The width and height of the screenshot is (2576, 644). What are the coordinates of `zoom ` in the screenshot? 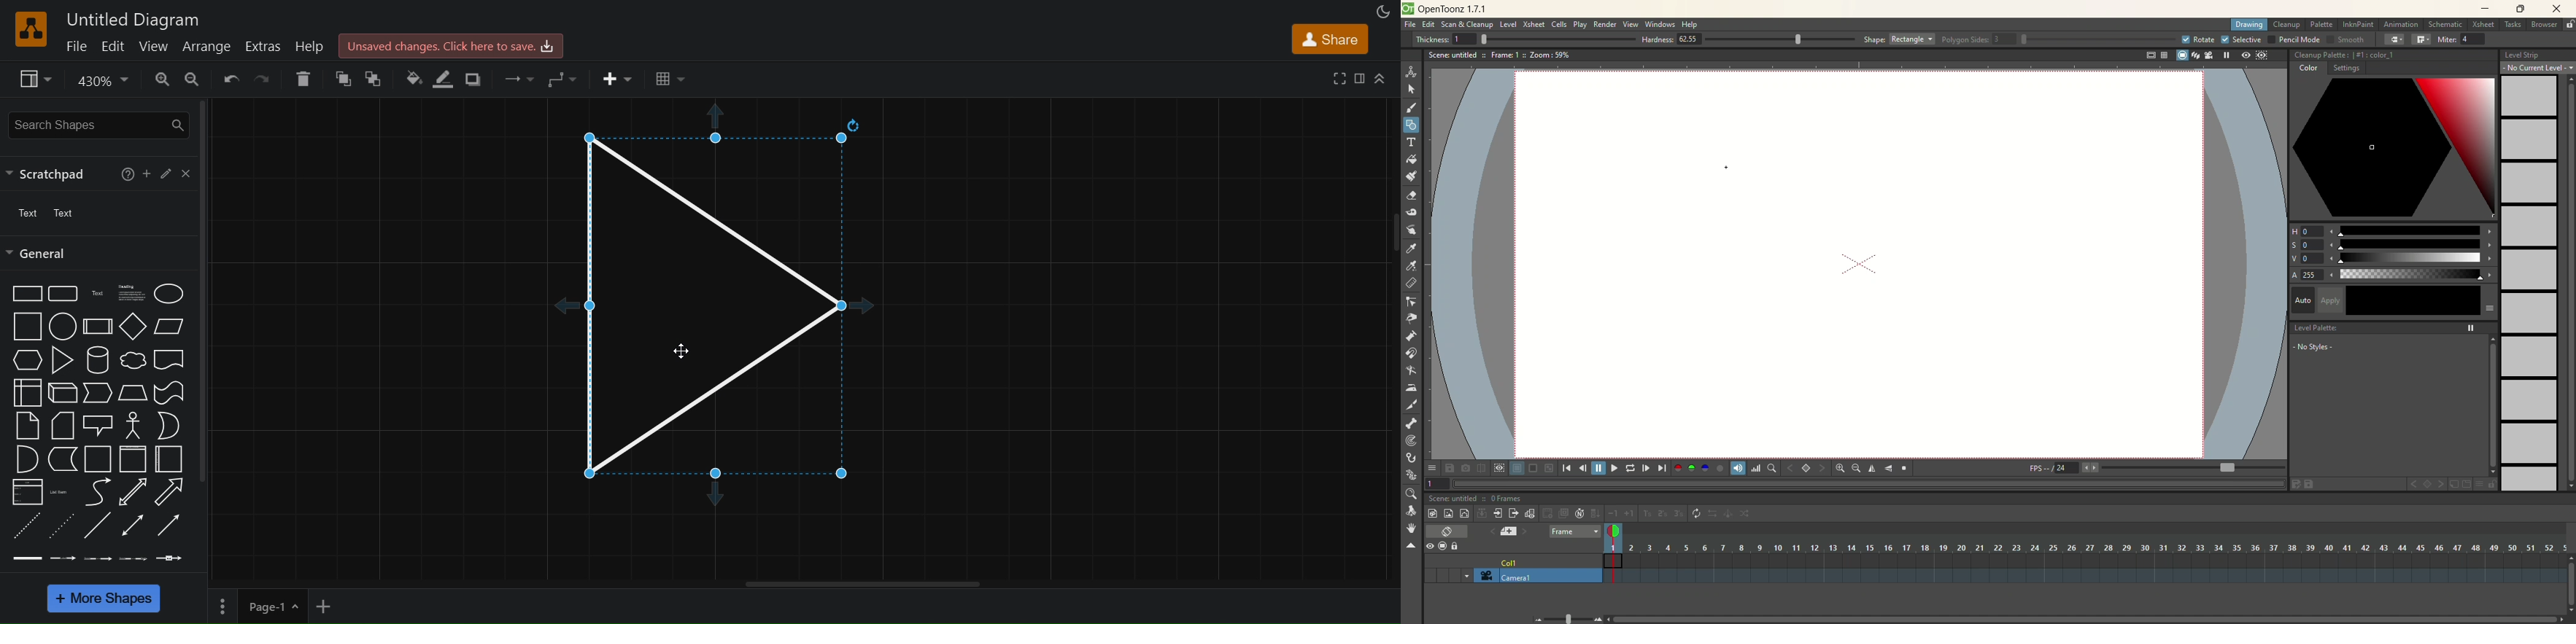 It's located at (1410, 494).